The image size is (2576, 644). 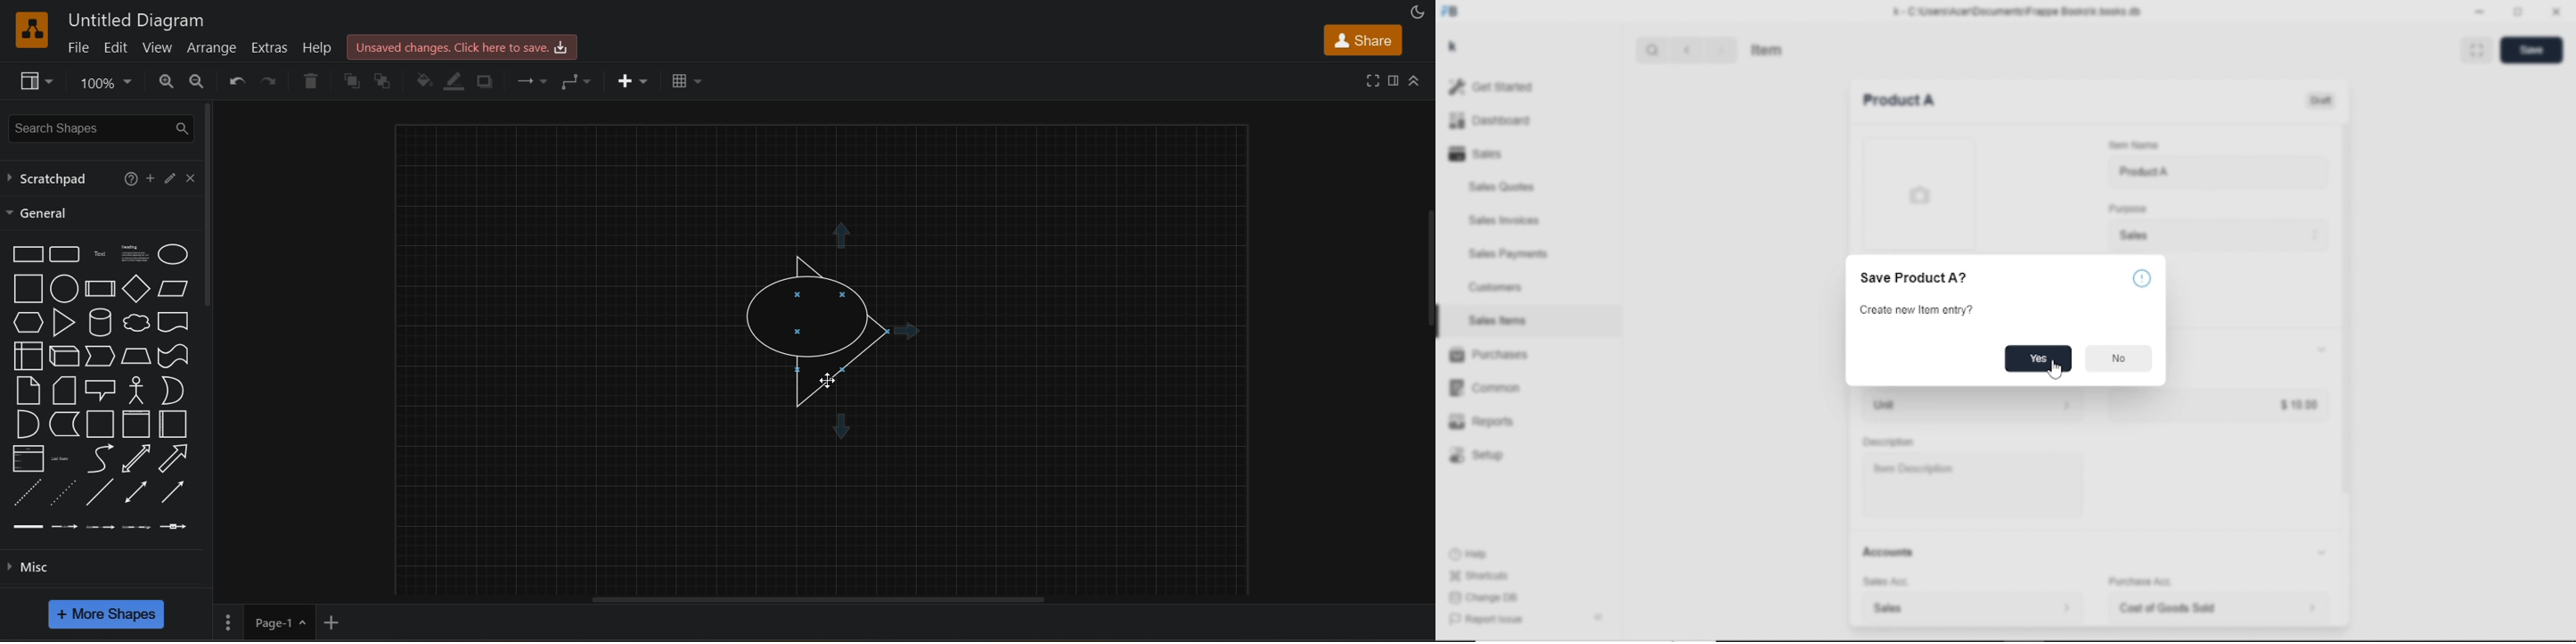 What do you see at coordinates (1486, 598) in the screenshot?
I see `Change DB` at bounding box center [1486, 598].